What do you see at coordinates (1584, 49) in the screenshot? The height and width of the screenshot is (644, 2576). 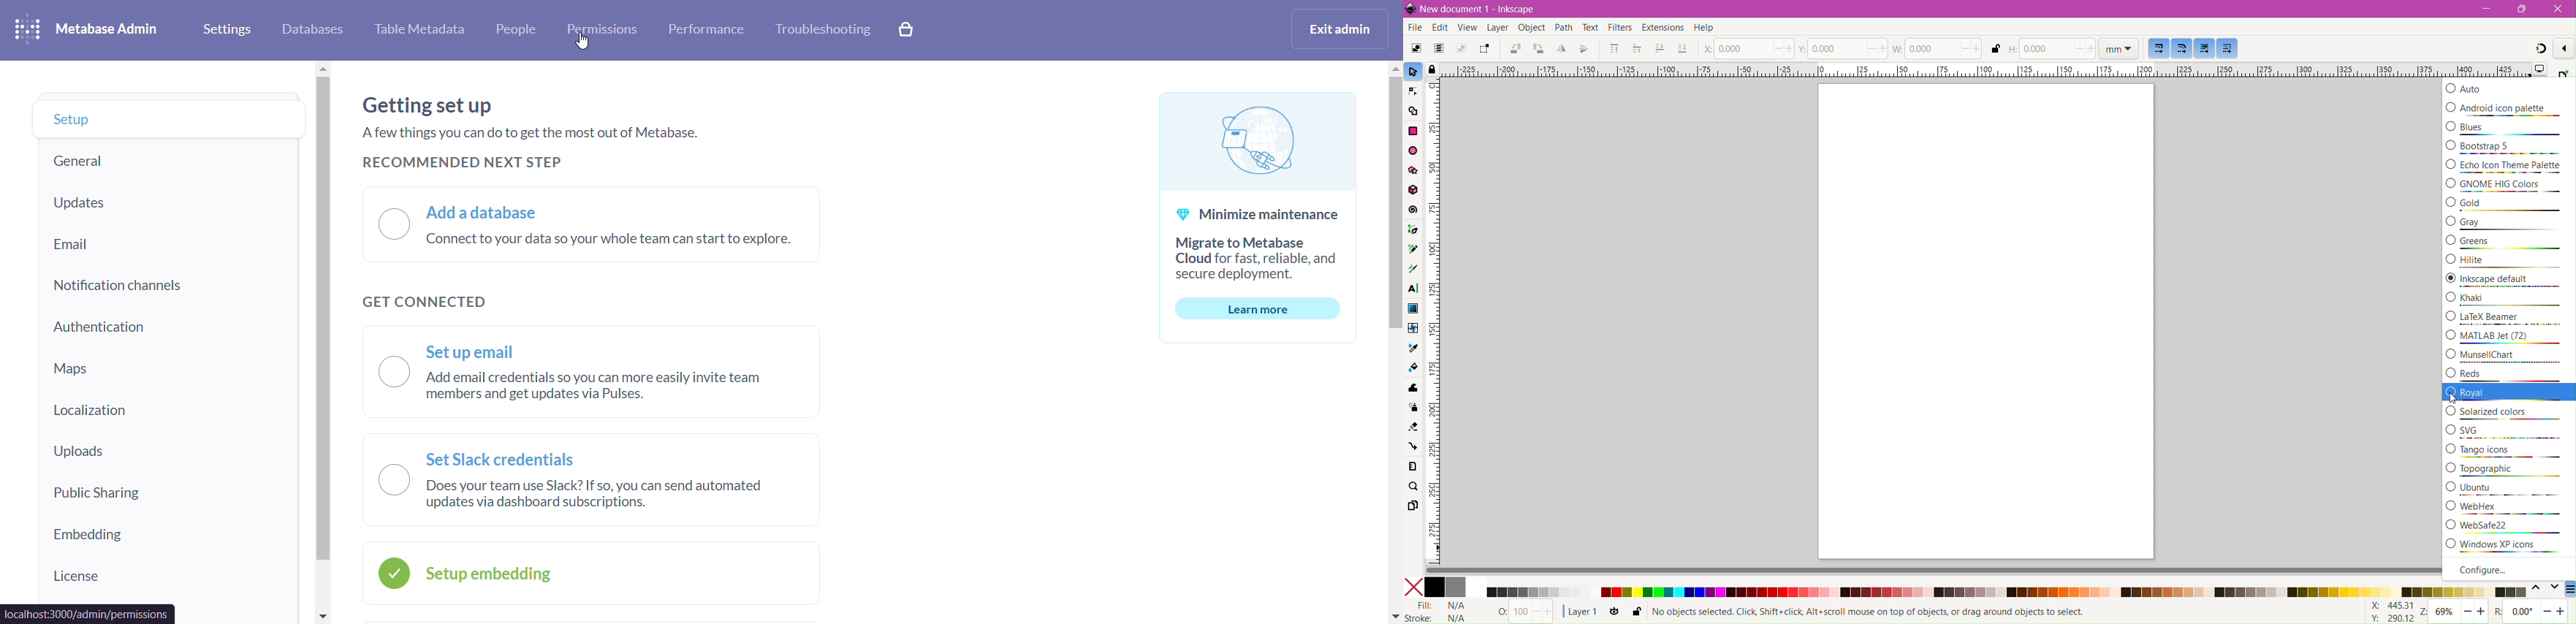 I see `Object Flip Vertical` at bounding box center [1584, 49].